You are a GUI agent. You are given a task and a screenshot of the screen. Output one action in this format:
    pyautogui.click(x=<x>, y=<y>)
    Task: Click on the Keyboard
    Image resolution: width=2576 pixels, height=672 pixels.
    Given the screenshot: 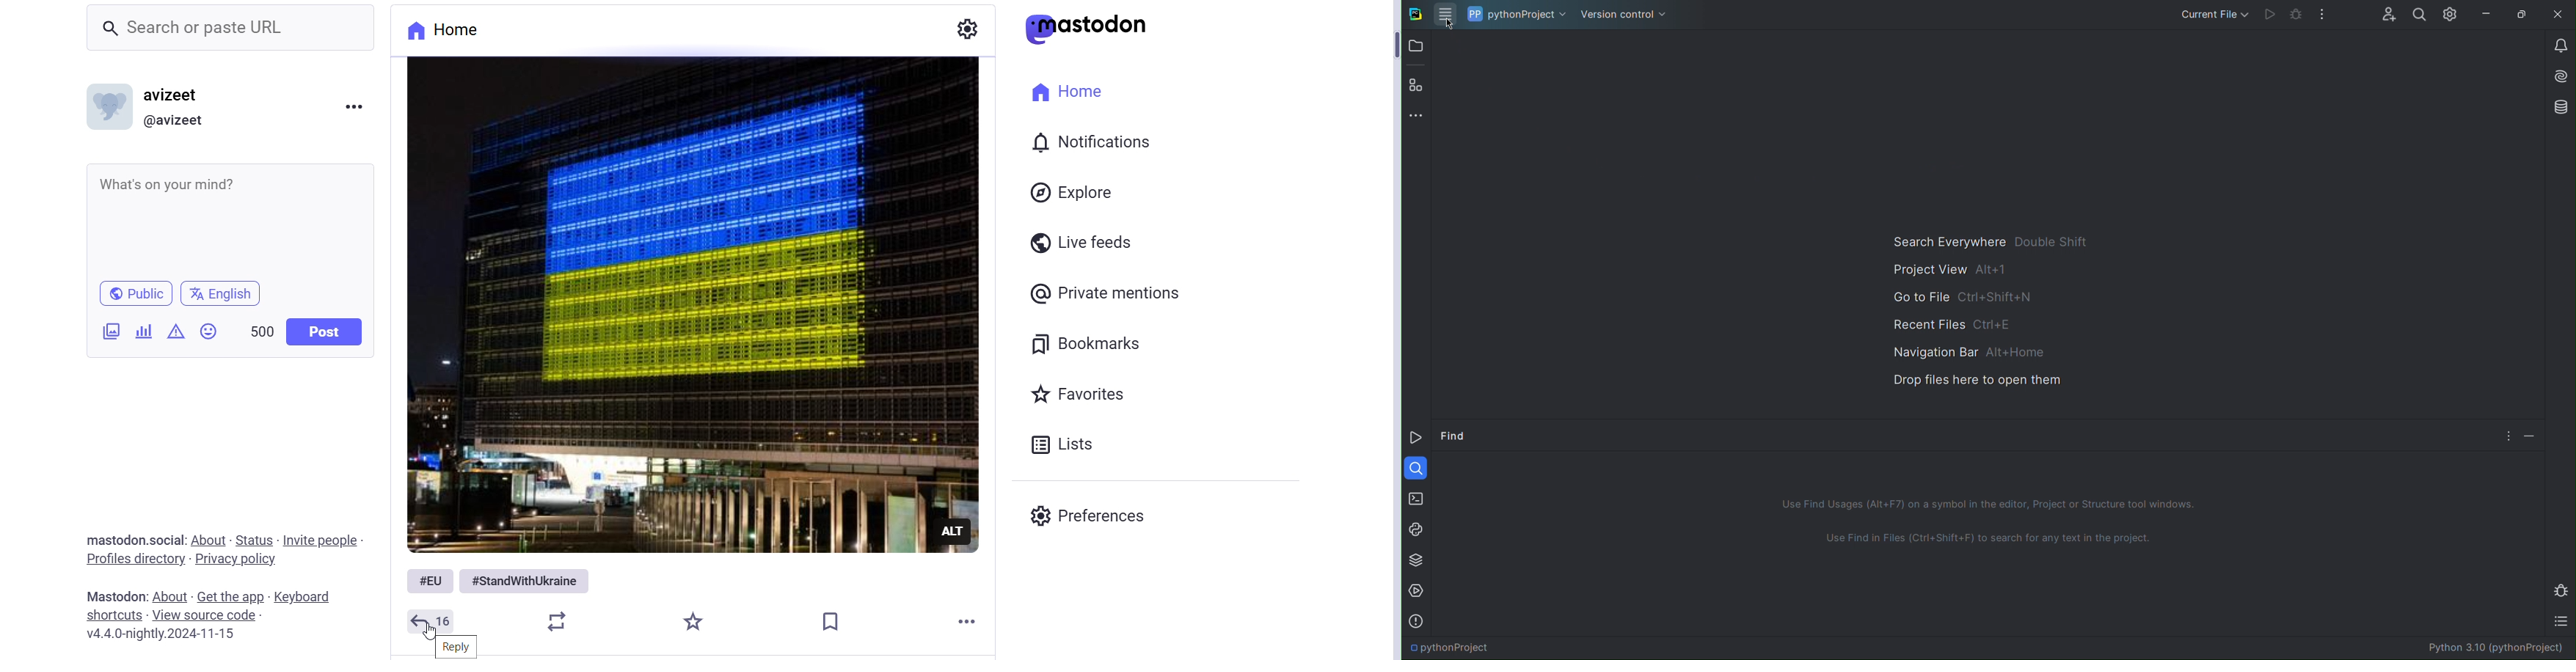 What is the action you would take?
    pyautogui.click(x=307, y=596)
    